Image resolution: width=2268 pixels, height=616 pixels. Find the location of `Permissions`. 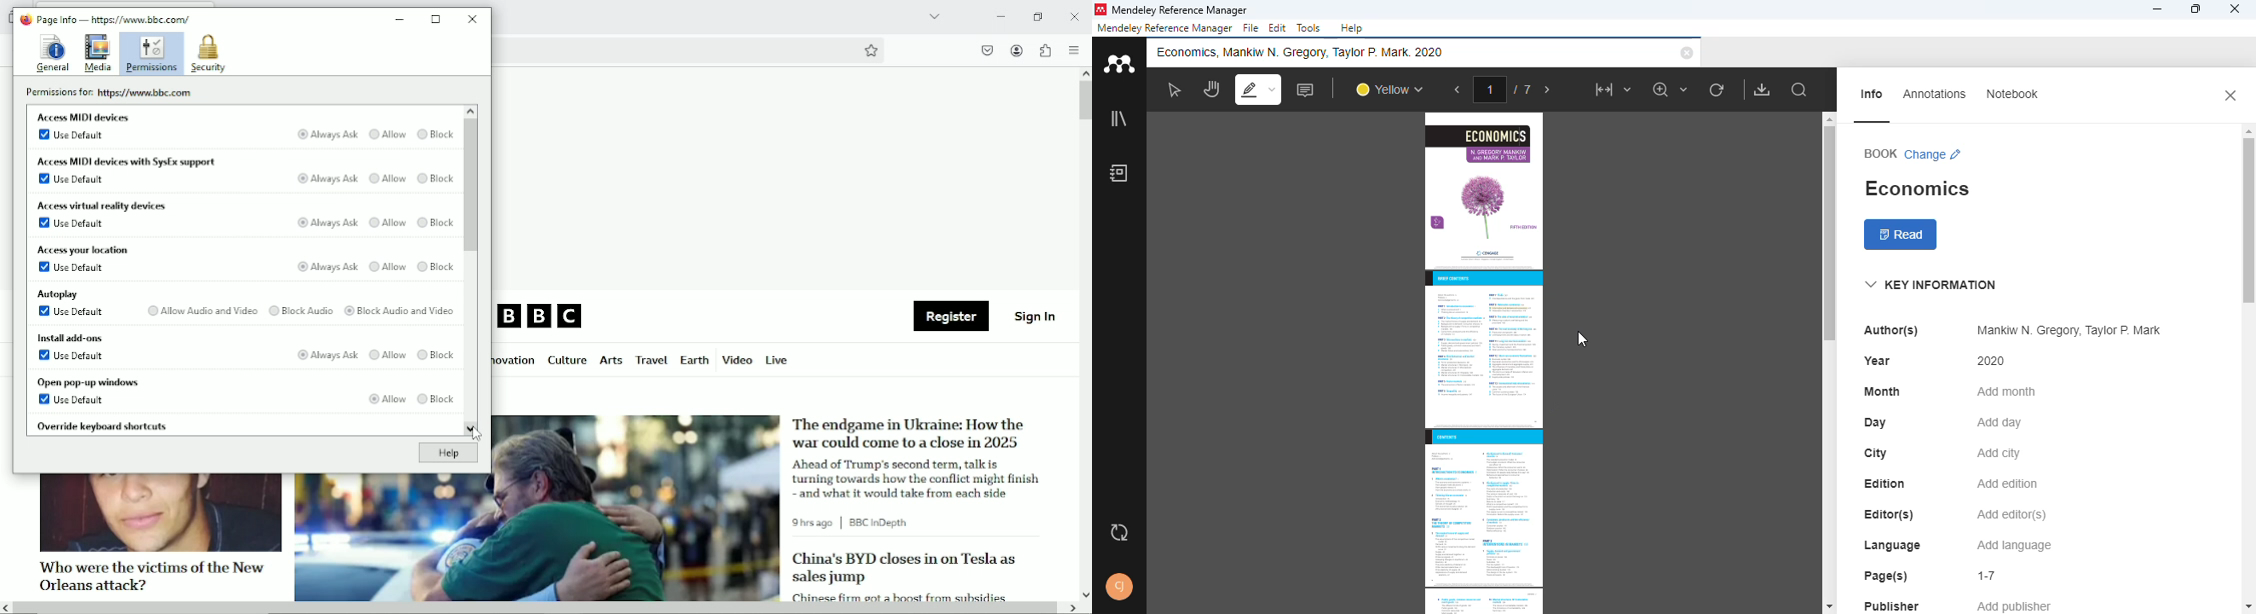

Permissions is located at coordinates (152, 54).